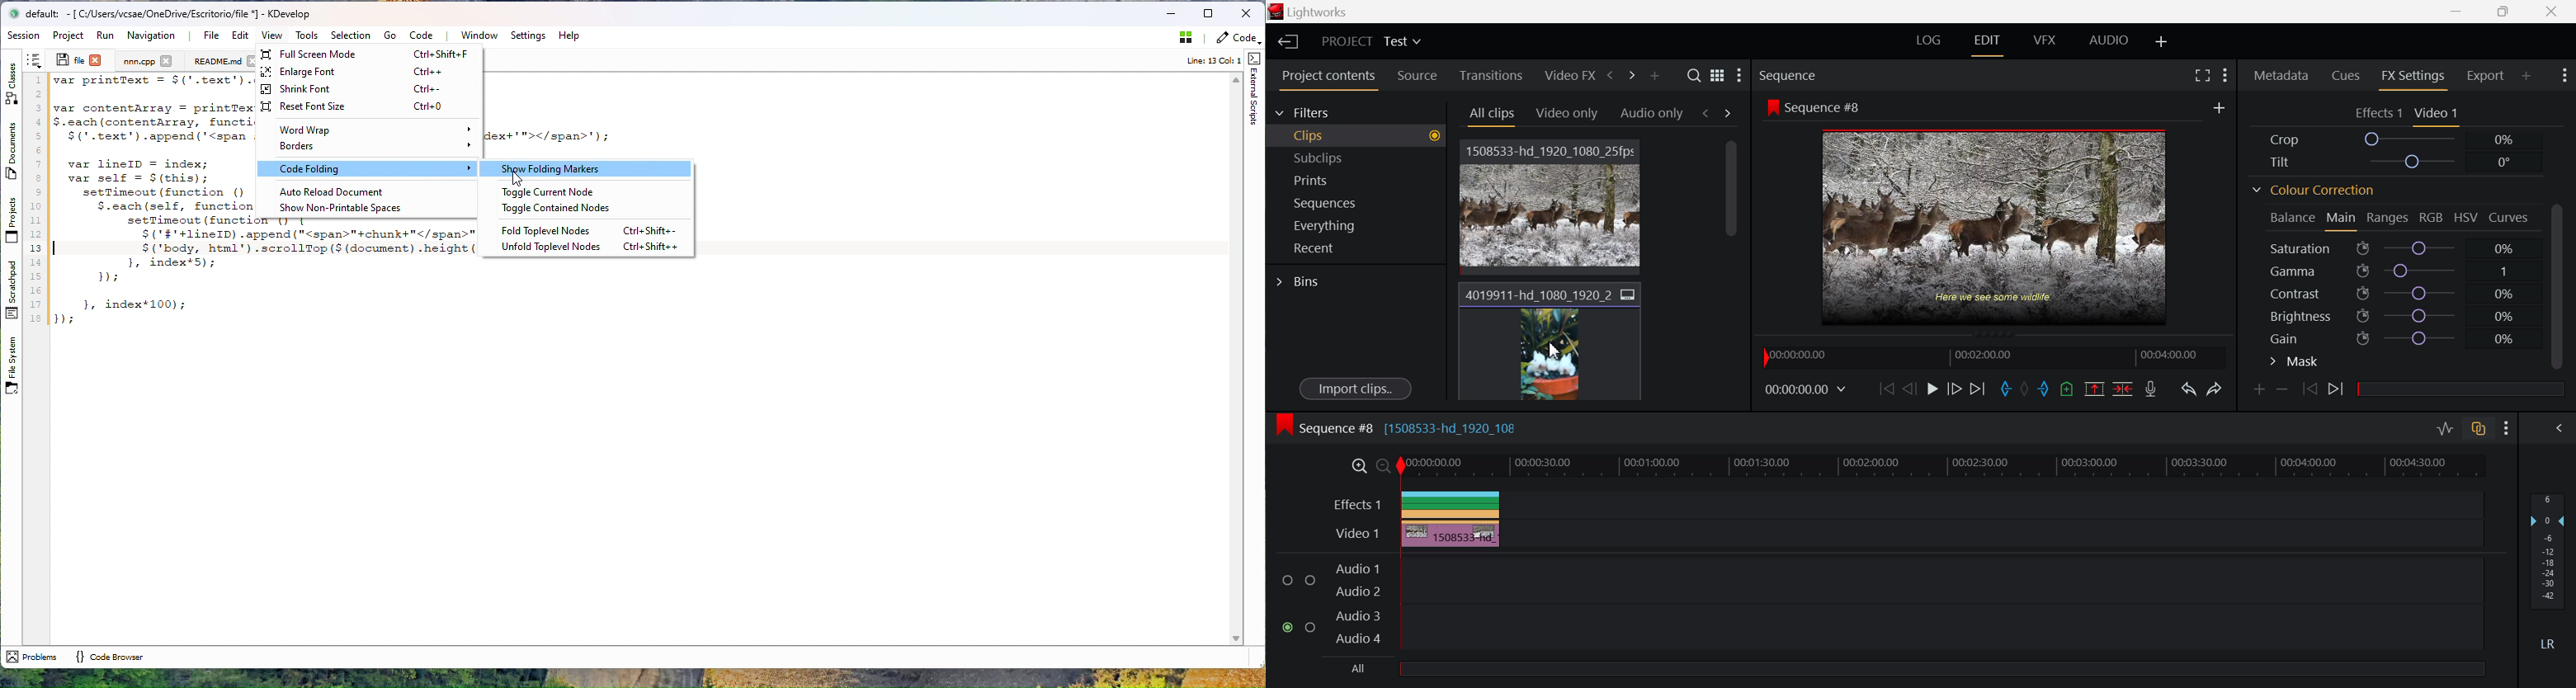  Describe the element at coordinates (2470, 220) in the screenshot. I see `HSV` at that location.